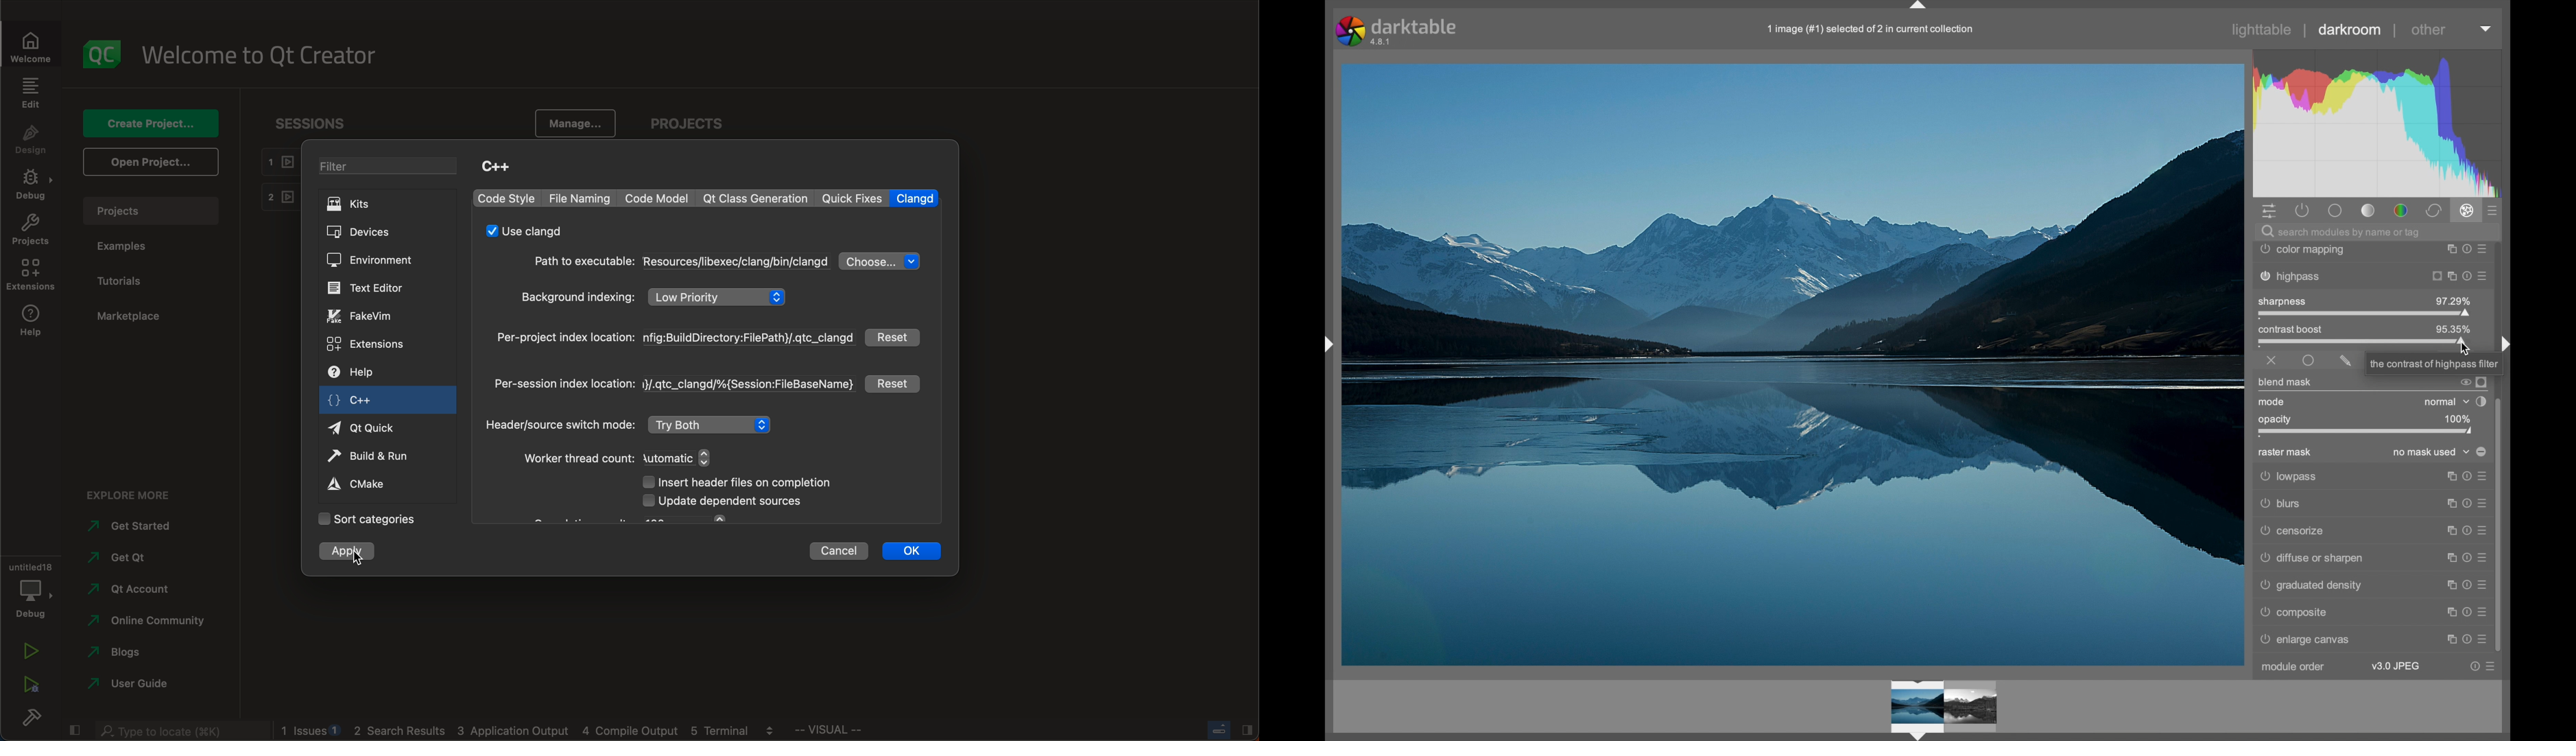  I want to click on file naming, so click(579, 199).